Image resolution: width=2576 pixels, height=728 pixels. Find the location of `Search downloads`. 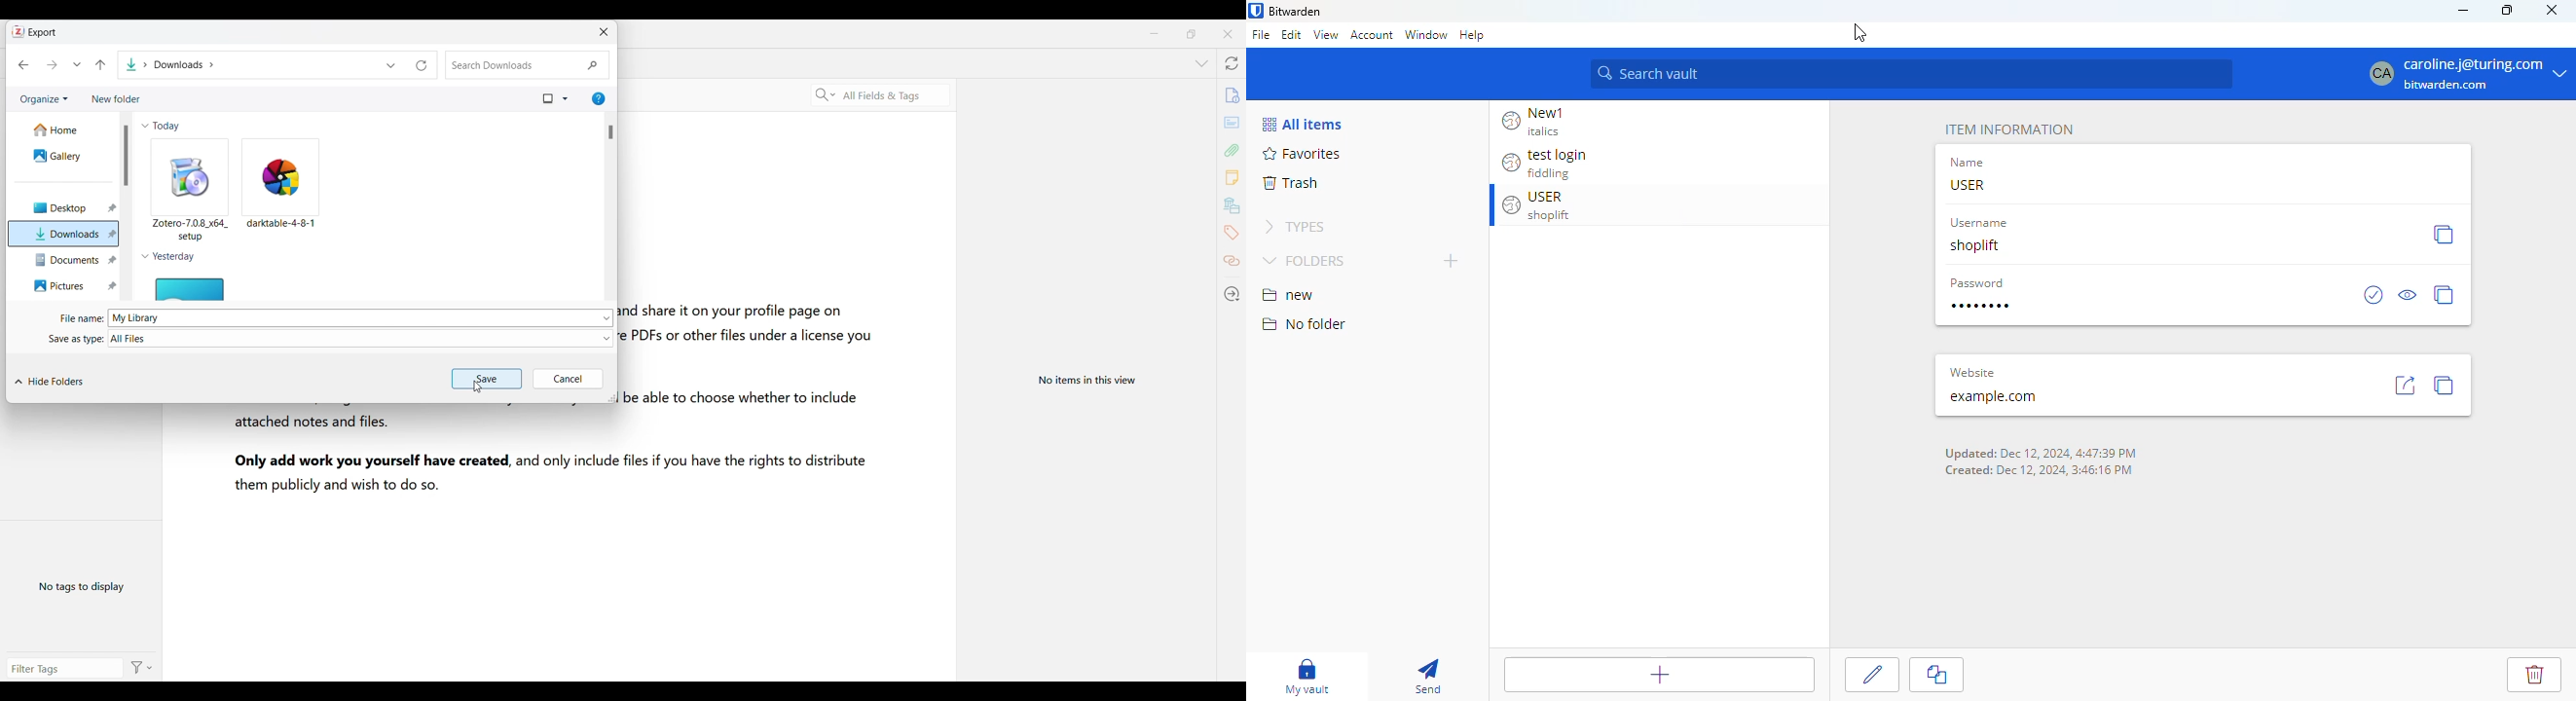

Search downloads is located at coordinates (530, 67).